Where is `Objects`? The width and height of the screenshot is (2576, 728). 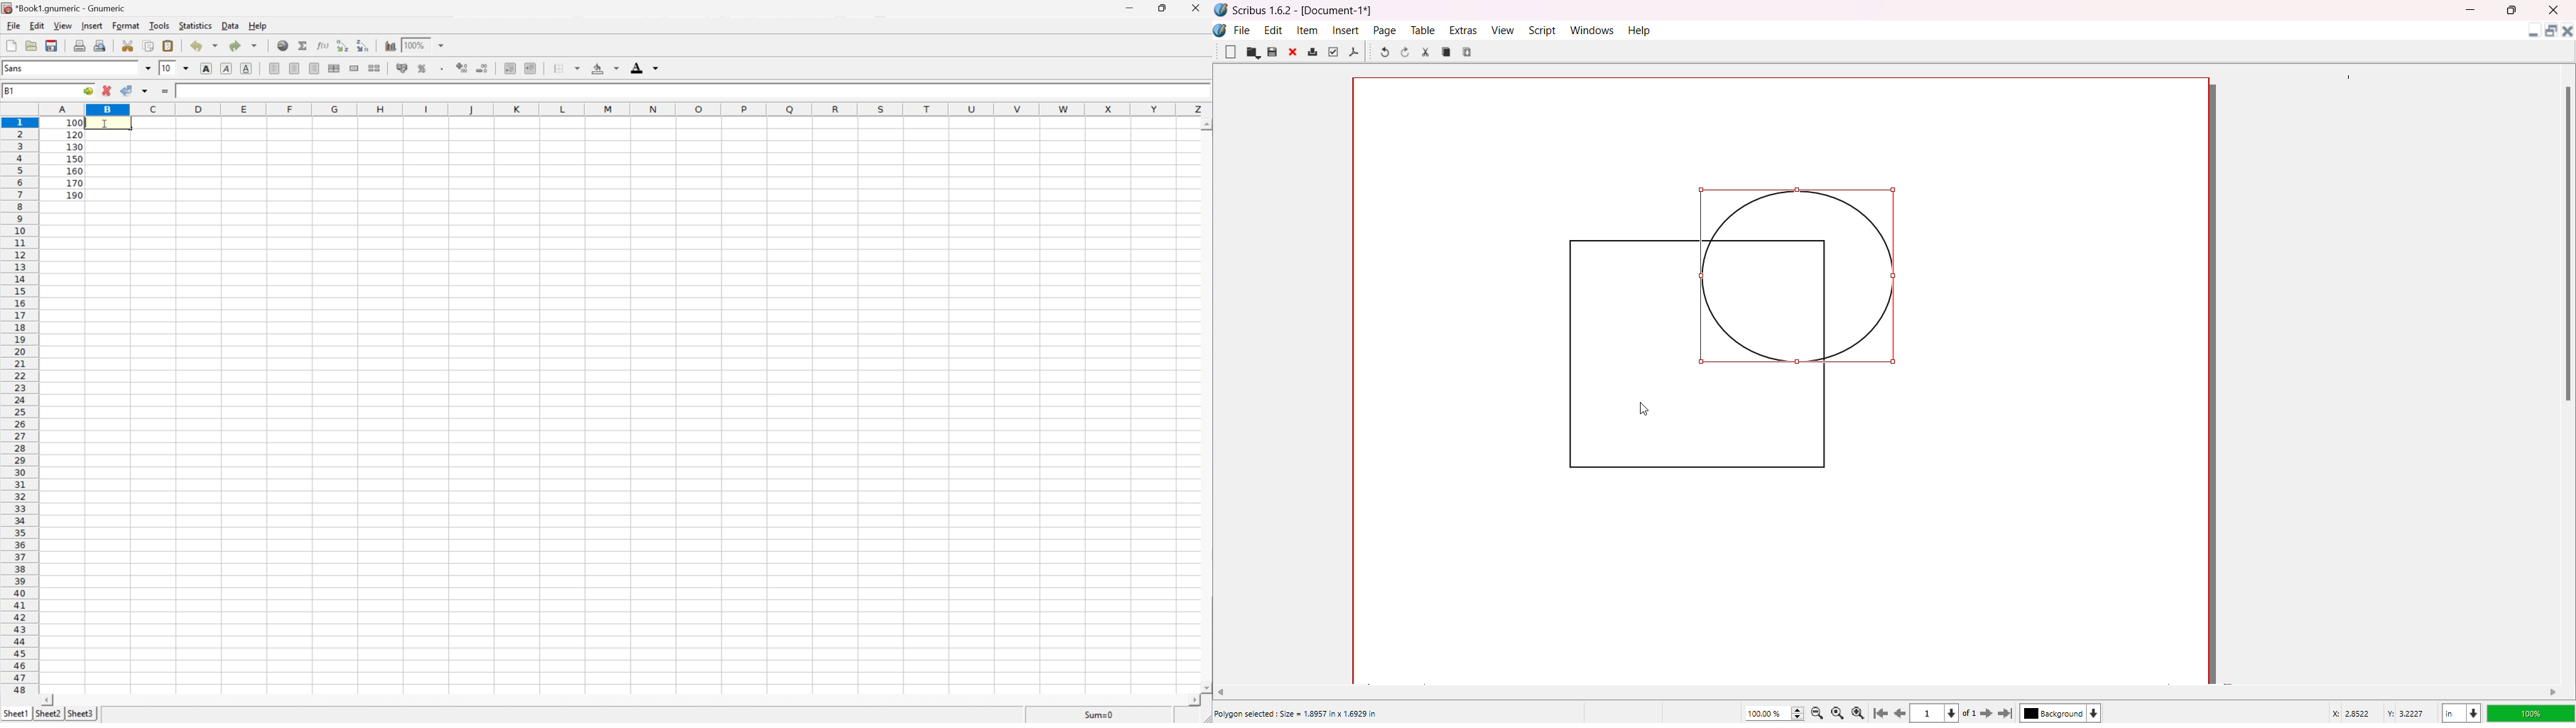 Objects is located at coordinates (1707, 328).